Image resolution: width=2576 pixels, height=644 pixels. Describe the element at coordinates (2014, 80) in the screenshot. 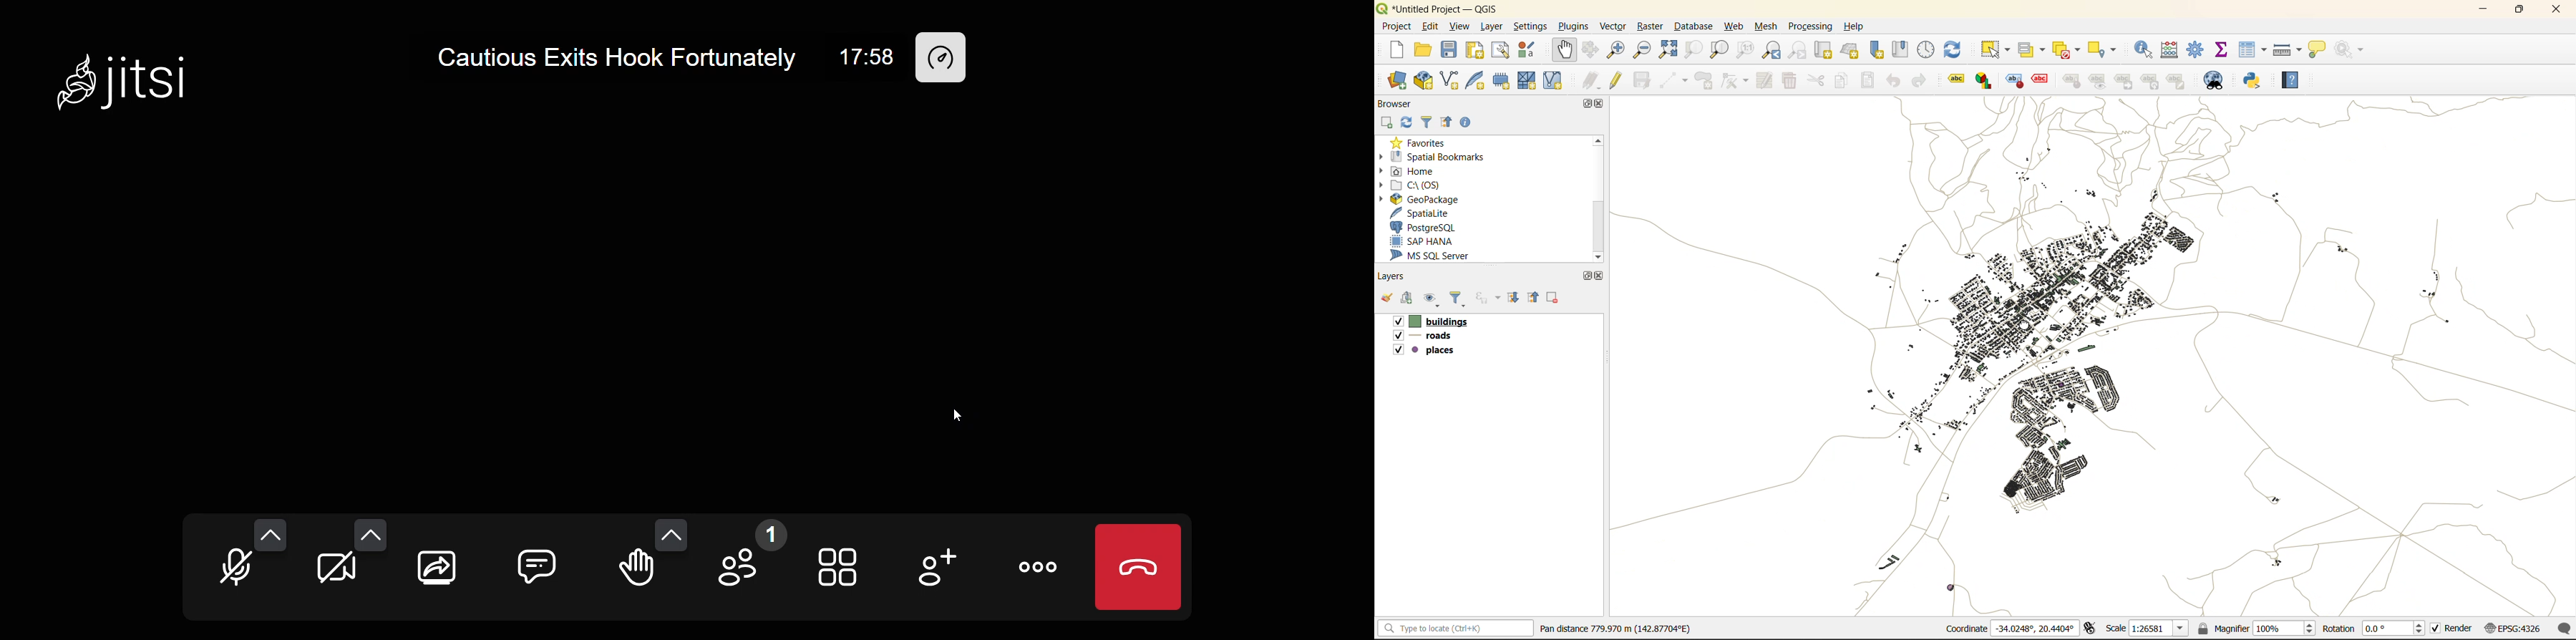

I see `Style` at that location.